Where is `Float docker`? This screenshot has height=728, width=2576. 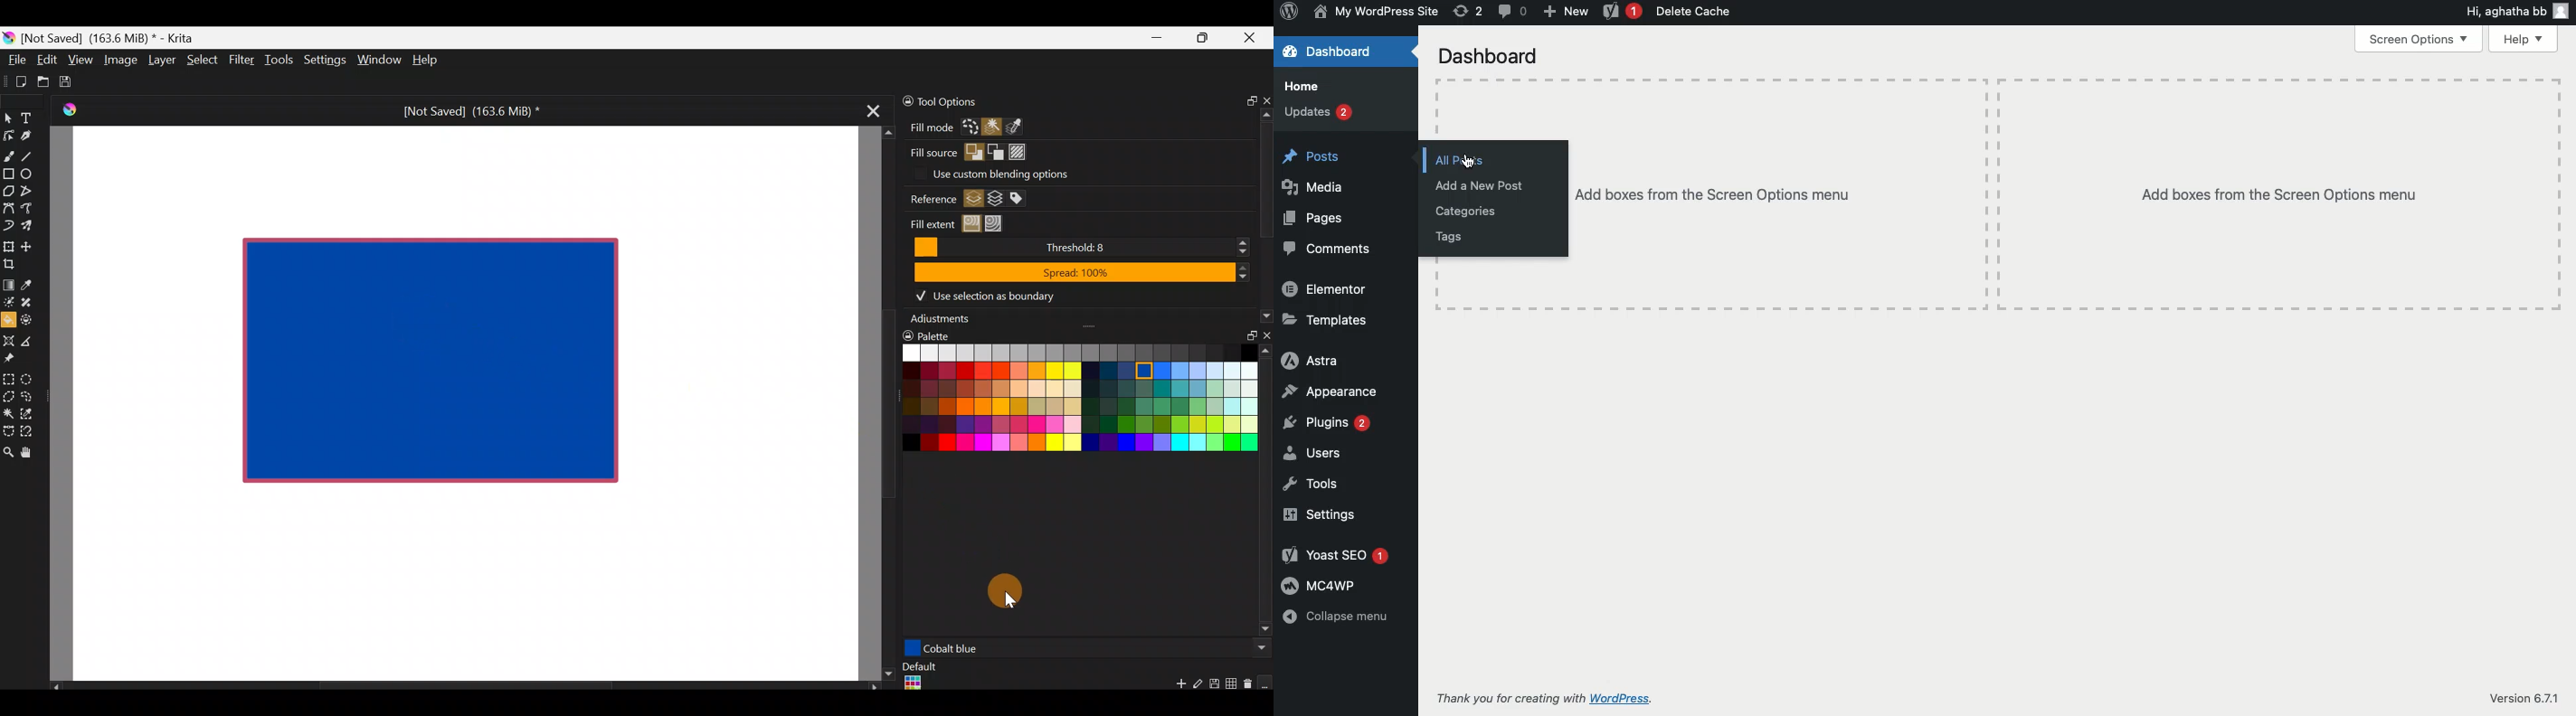
Float docker is located at coordinates (1246, 99).